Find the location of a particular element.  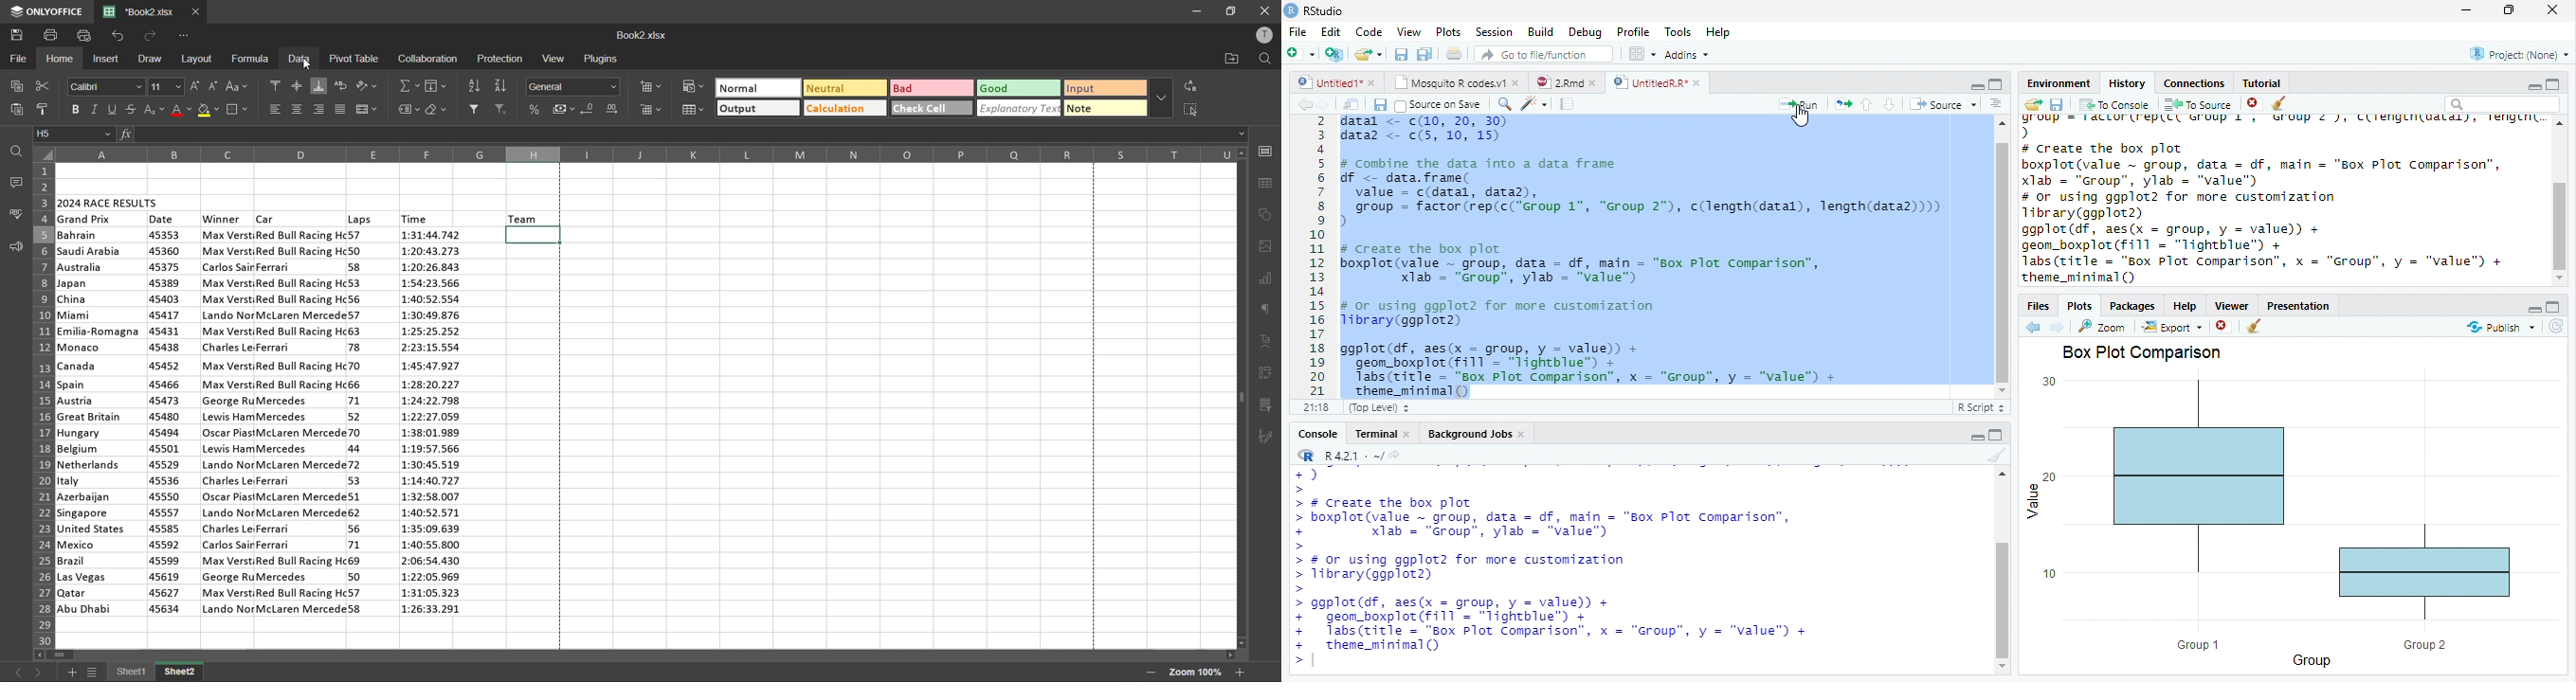

increase decimal is located at coordinates (613, 109).